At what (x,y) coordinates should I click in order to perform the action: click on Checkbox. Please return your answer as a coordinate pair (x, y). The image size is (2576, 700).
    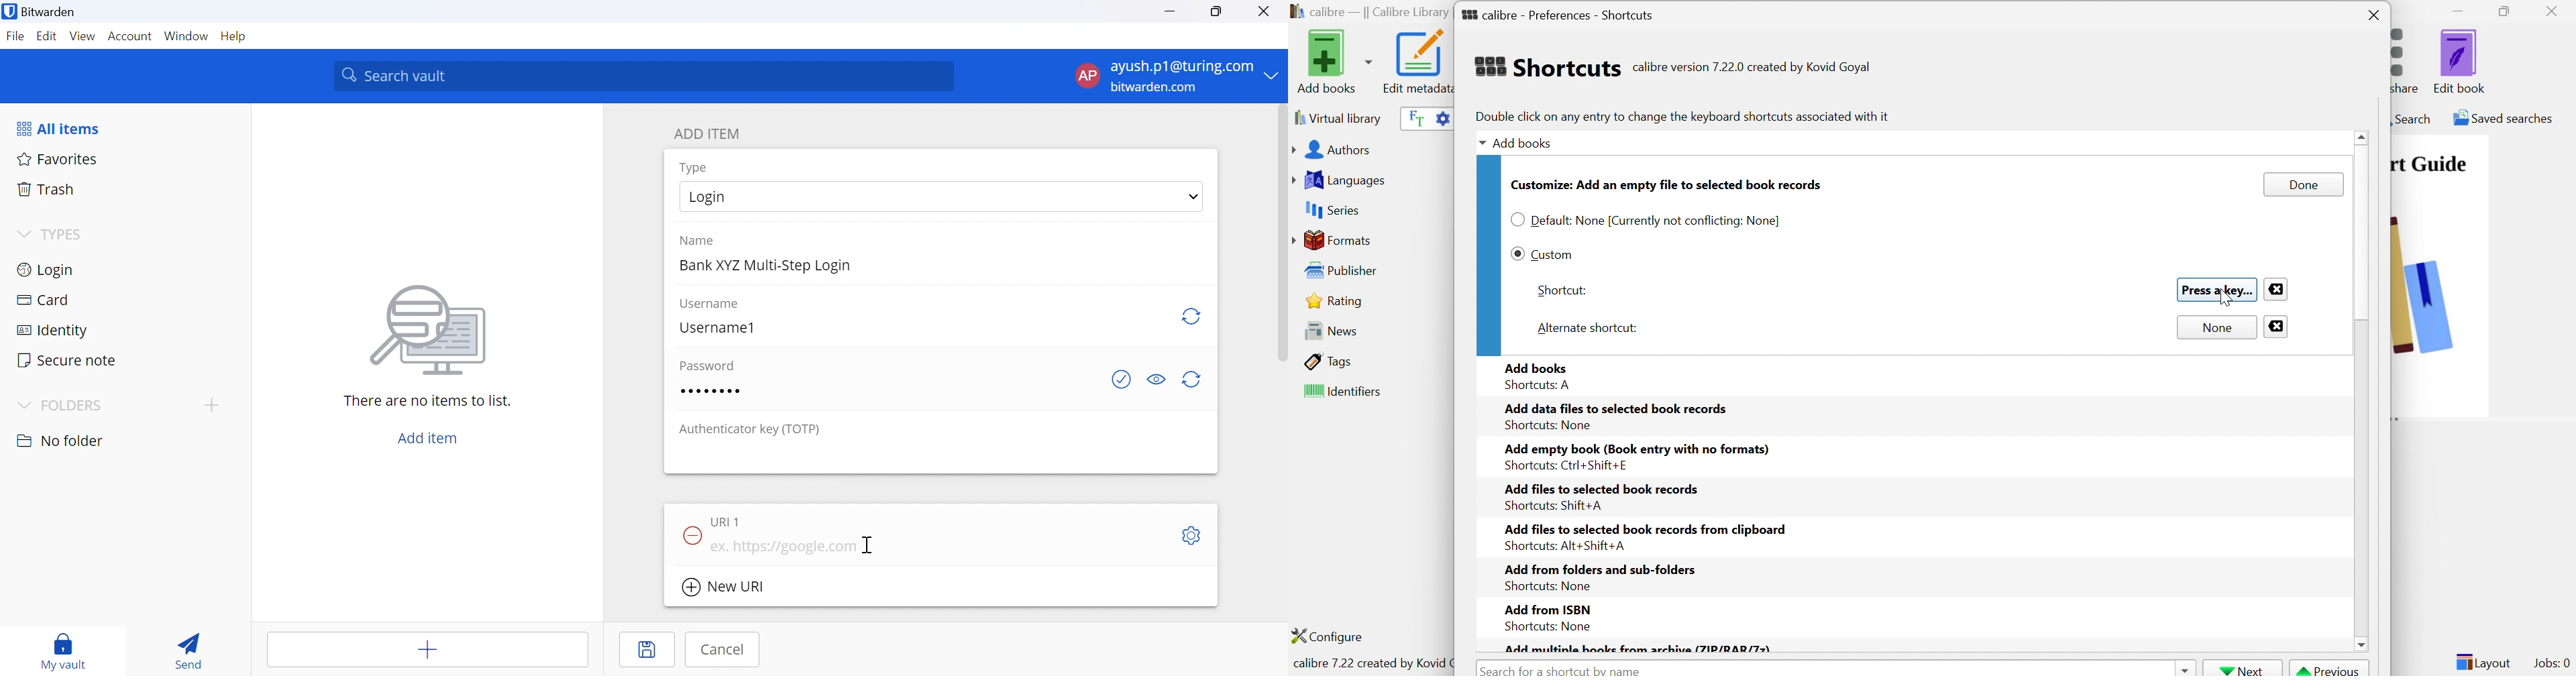
    Looking at the image, I should click on (1517, 220).